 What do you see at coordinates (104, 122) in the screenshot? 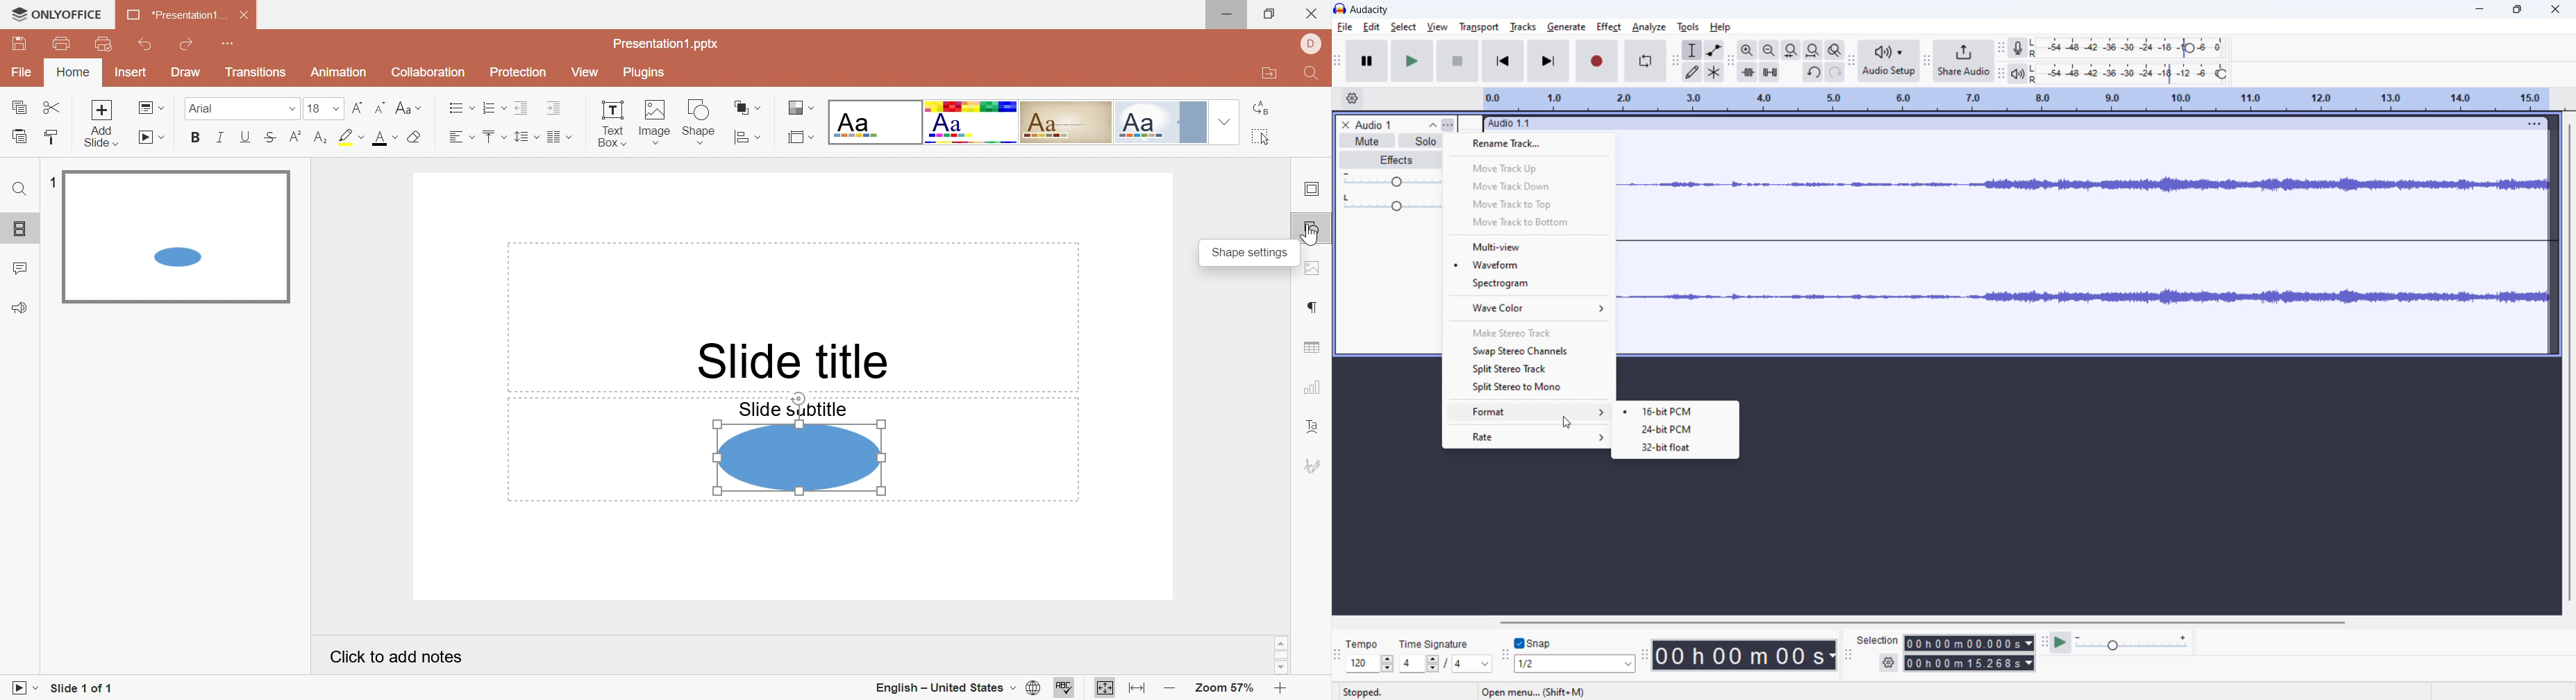
I see `Add Slide` at bounding box center [104, 122].